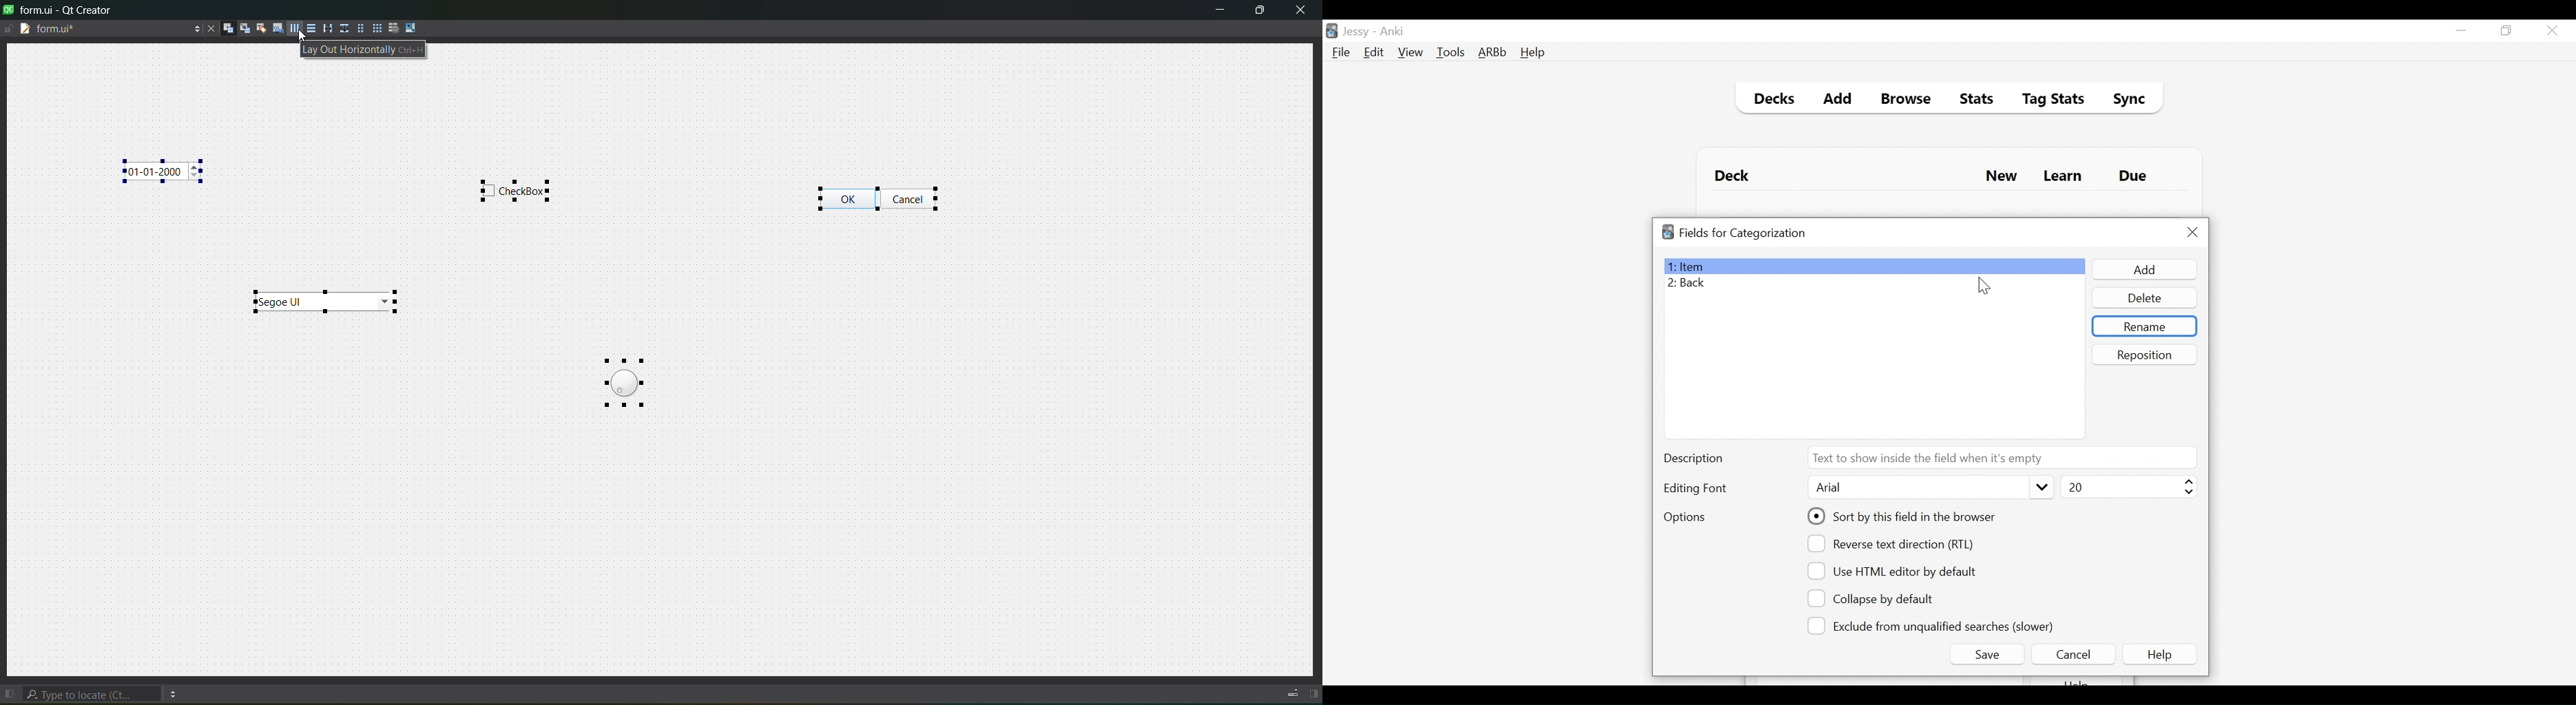 Image resolution: width=2576 pixels, height=728 pixels. Describe the element at coordinates (1358, 32) in the screenshot. I see `User Nmae` at that location.